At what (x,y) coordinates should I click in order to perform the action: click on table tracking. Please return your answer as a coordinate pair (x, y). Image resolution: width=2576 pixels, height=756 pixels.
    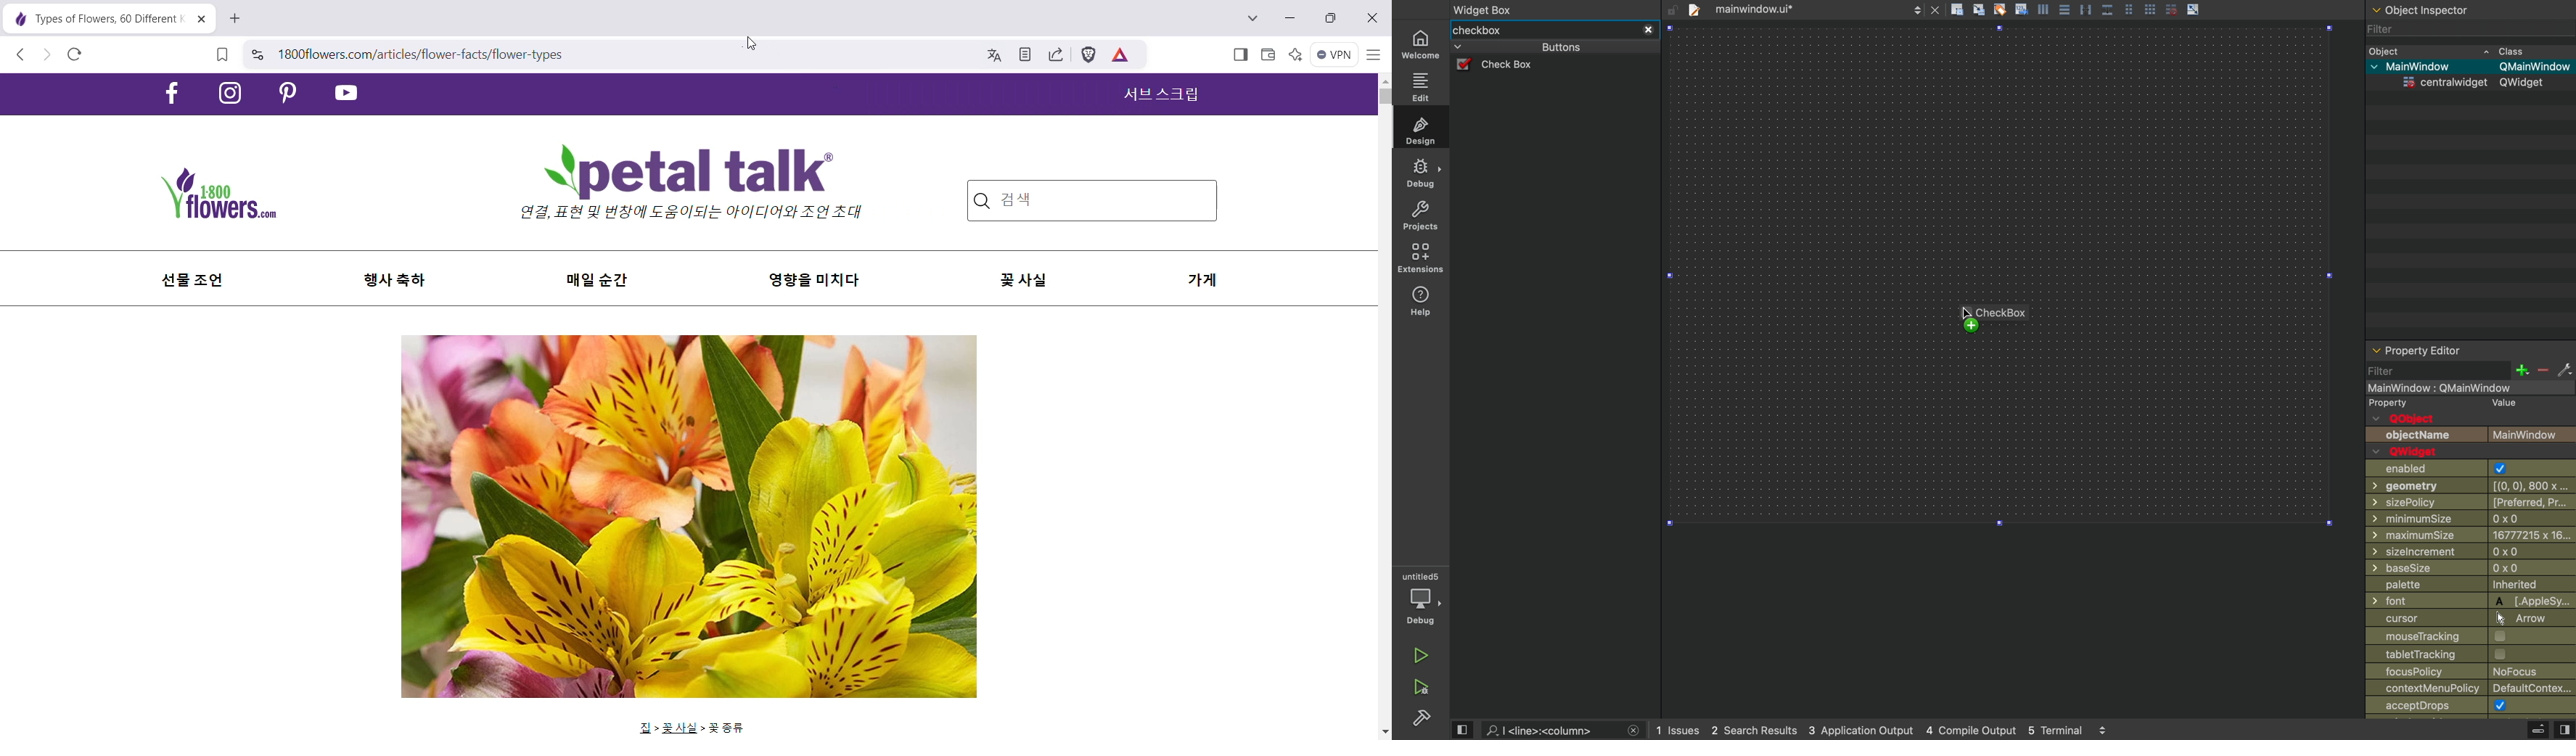
    Looking at the image, I should click on (2441, 654).